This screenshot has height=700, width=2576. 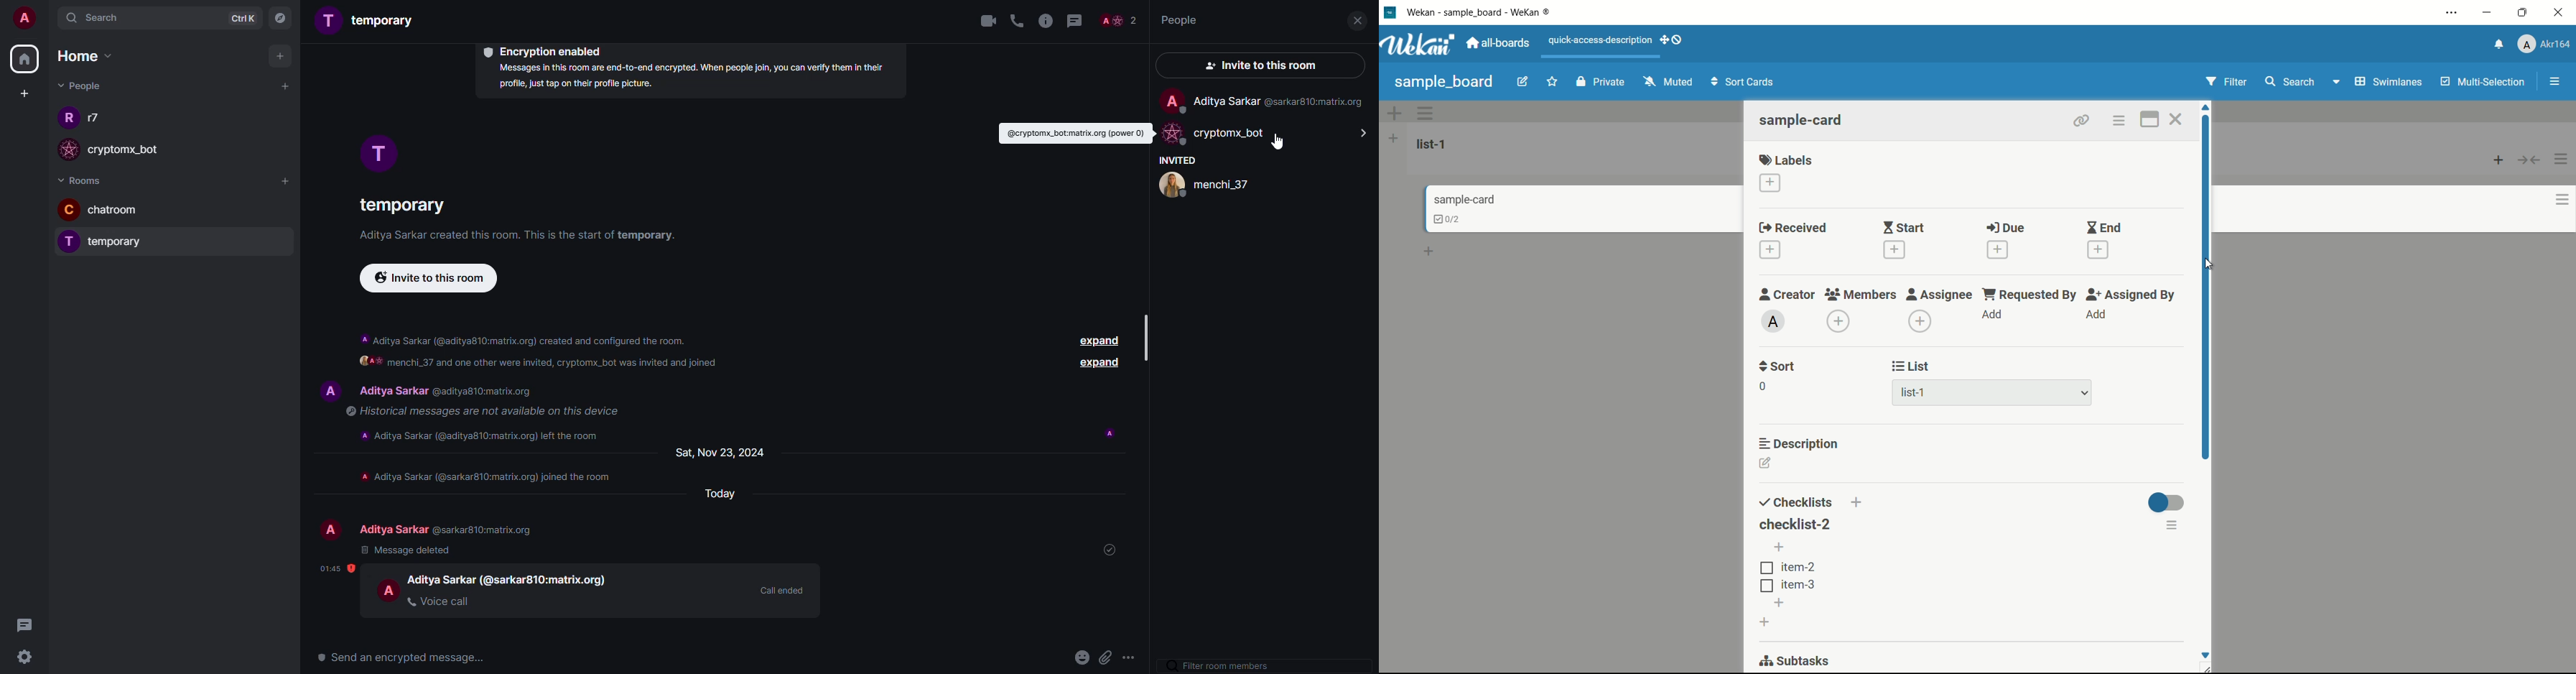 I want to click on sample board, so click(x=1444, y=82).